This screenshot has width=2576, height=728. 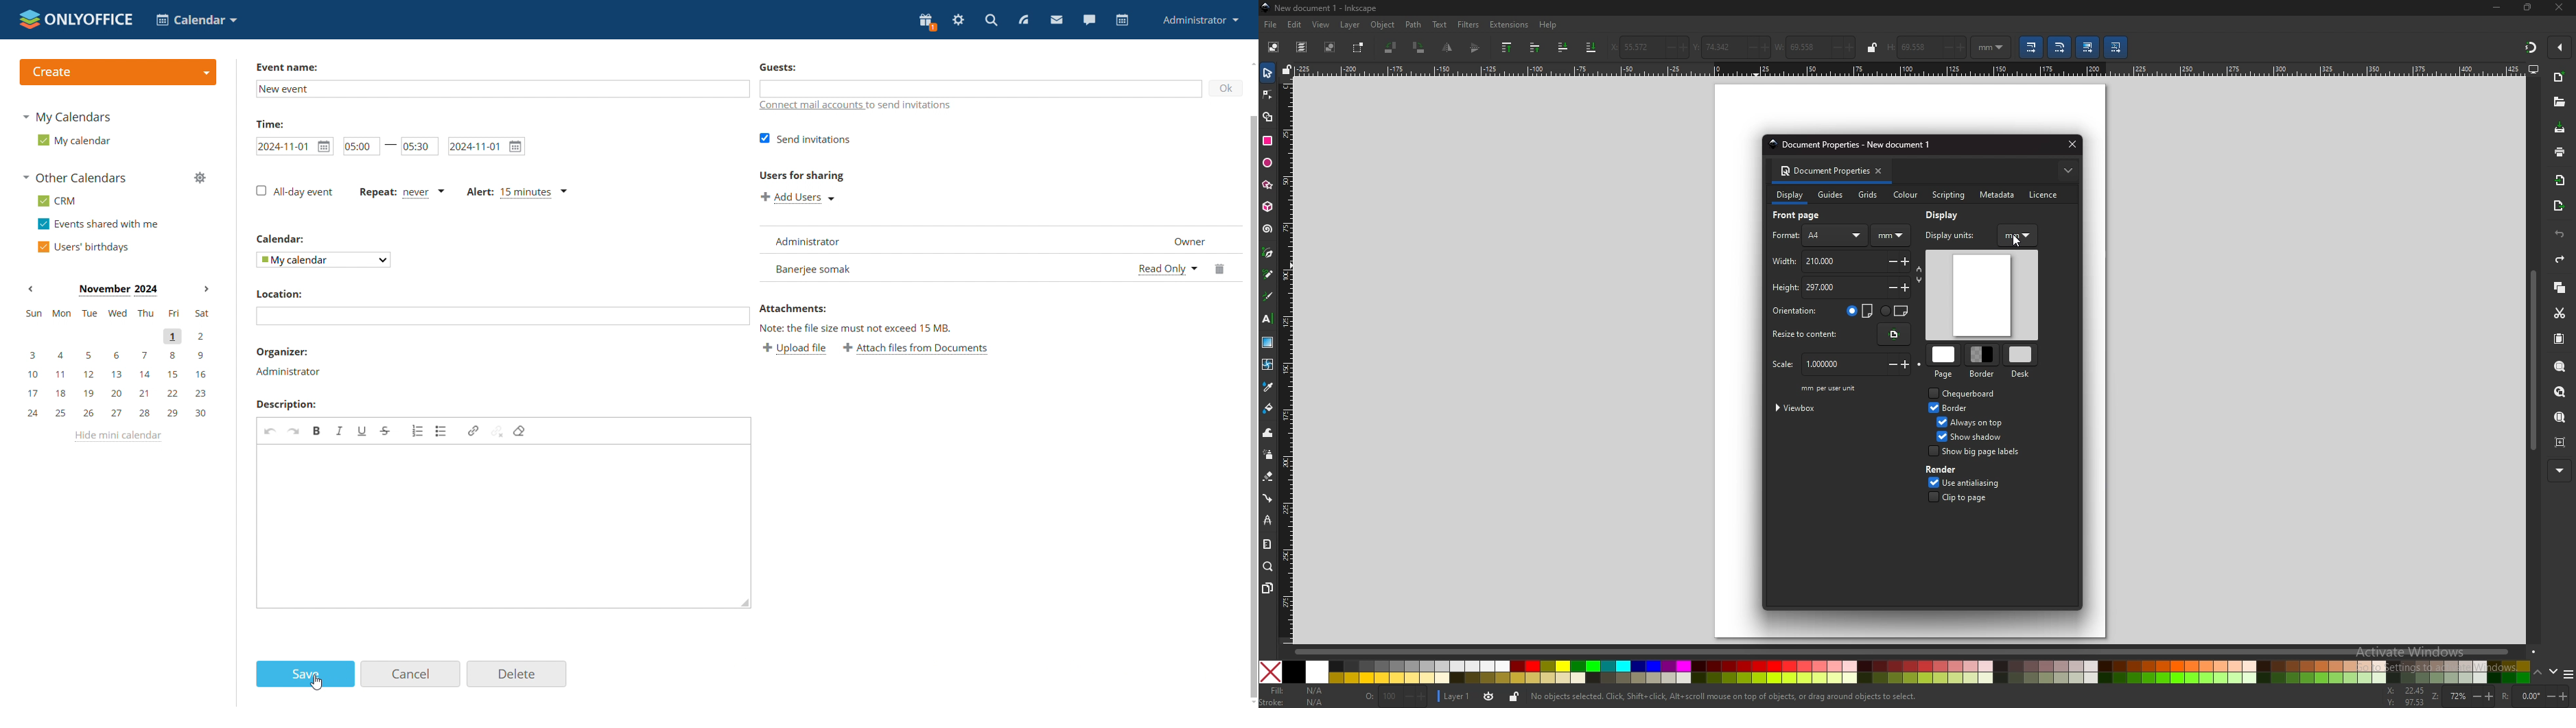 What do you see at coordinates (1930, 482) in the screenshot?
I see `Checkbox` at bounding box center [1930, 482].